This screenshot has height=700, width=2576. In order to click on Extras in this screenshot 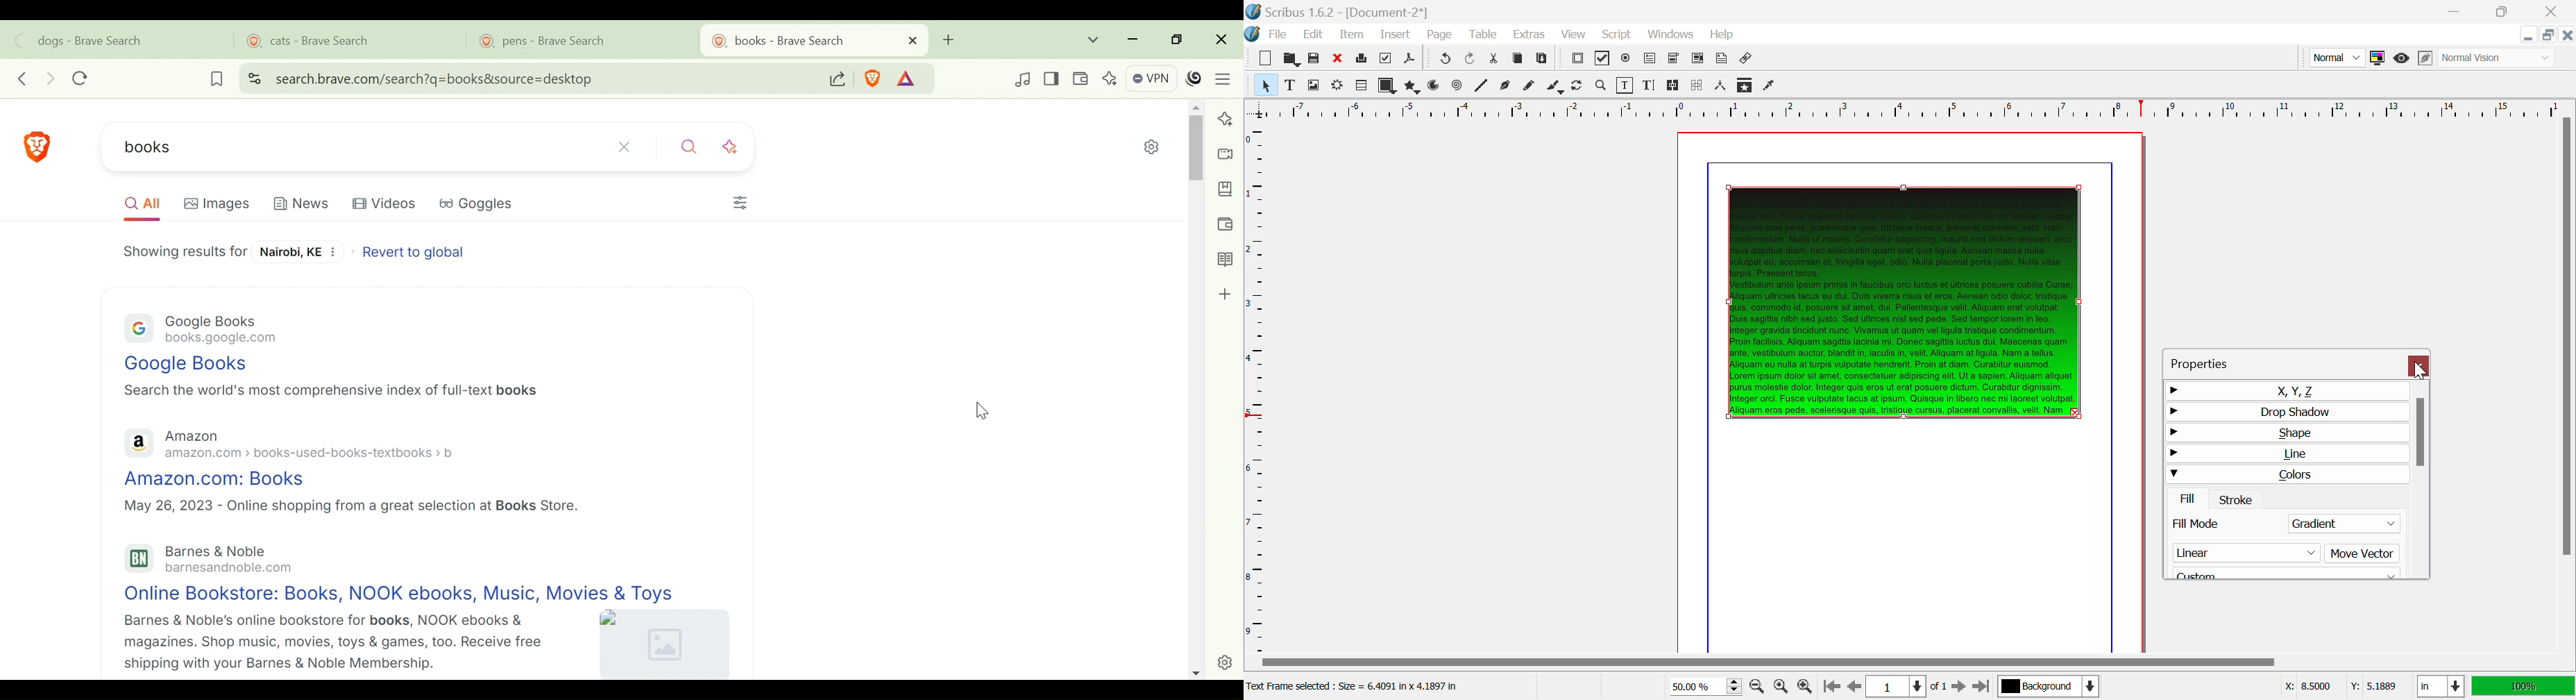, I will do `click(1527, 35)`.